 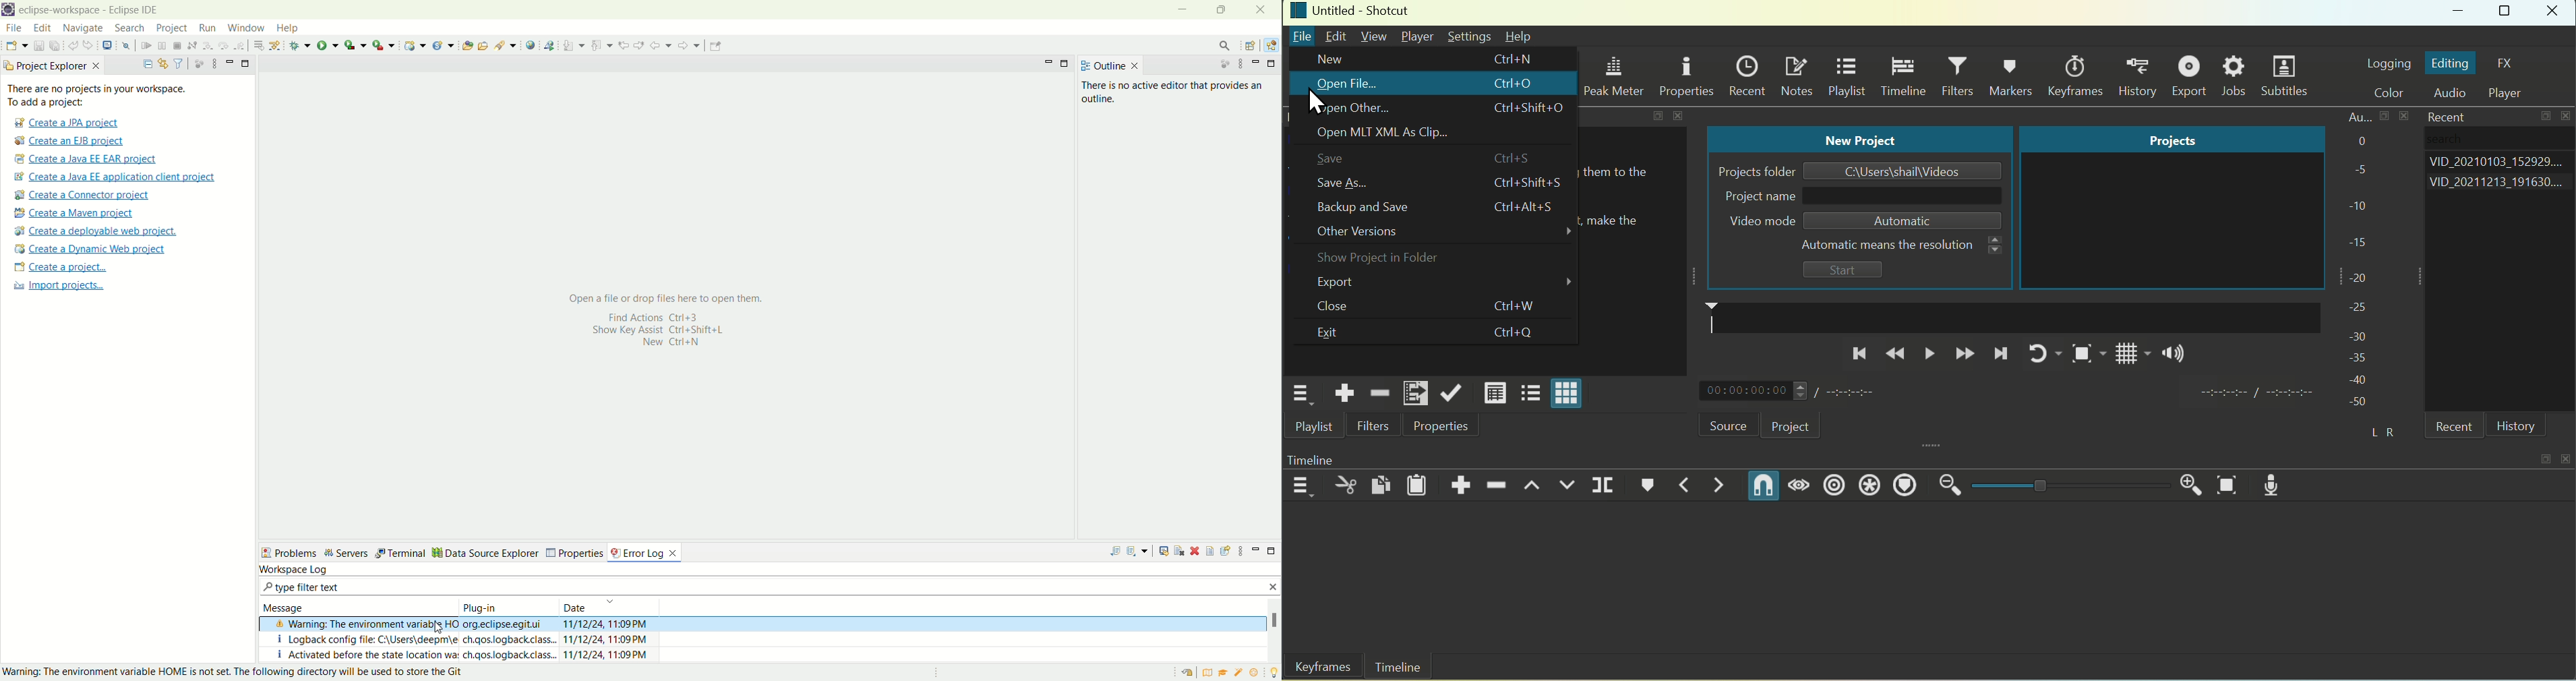 What do you see at coordinates (1249, 44) in the screenshot?
I see `open perspective` at bounding box center [1249, 44].